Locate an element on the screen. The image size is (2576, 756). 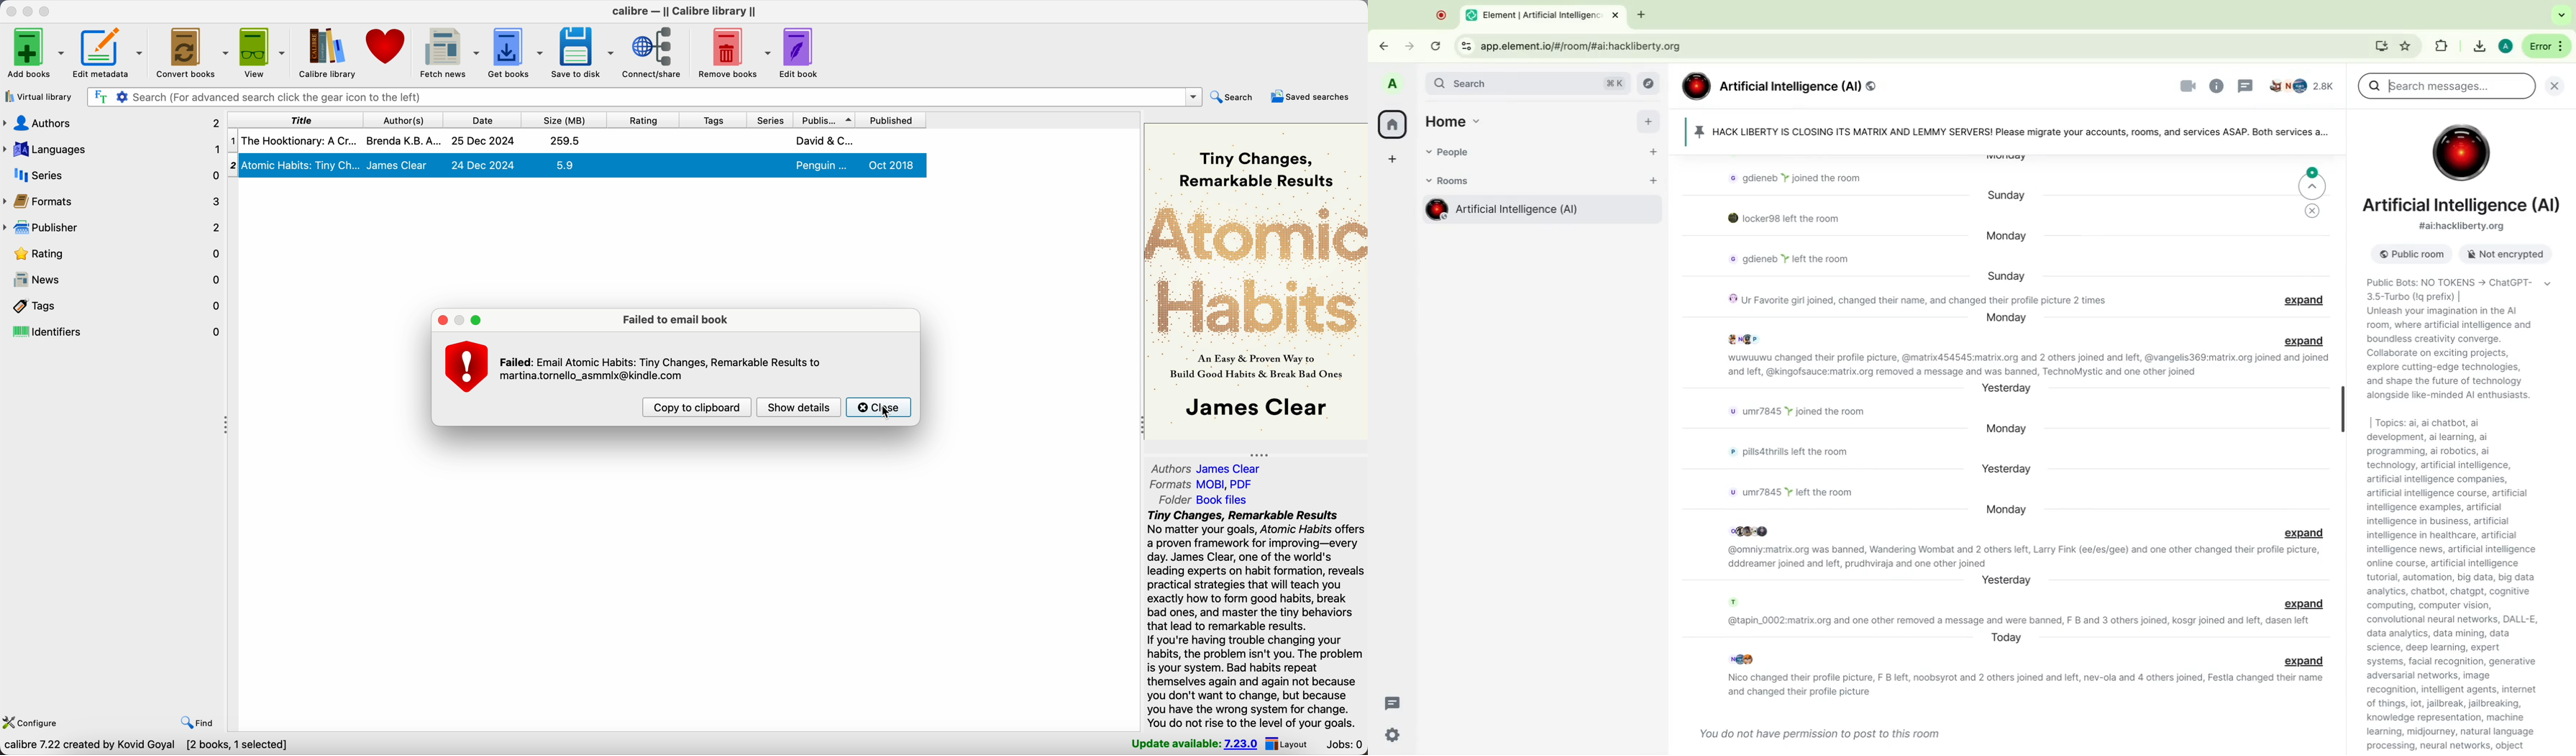
message is located at coordinates (2024, 366).